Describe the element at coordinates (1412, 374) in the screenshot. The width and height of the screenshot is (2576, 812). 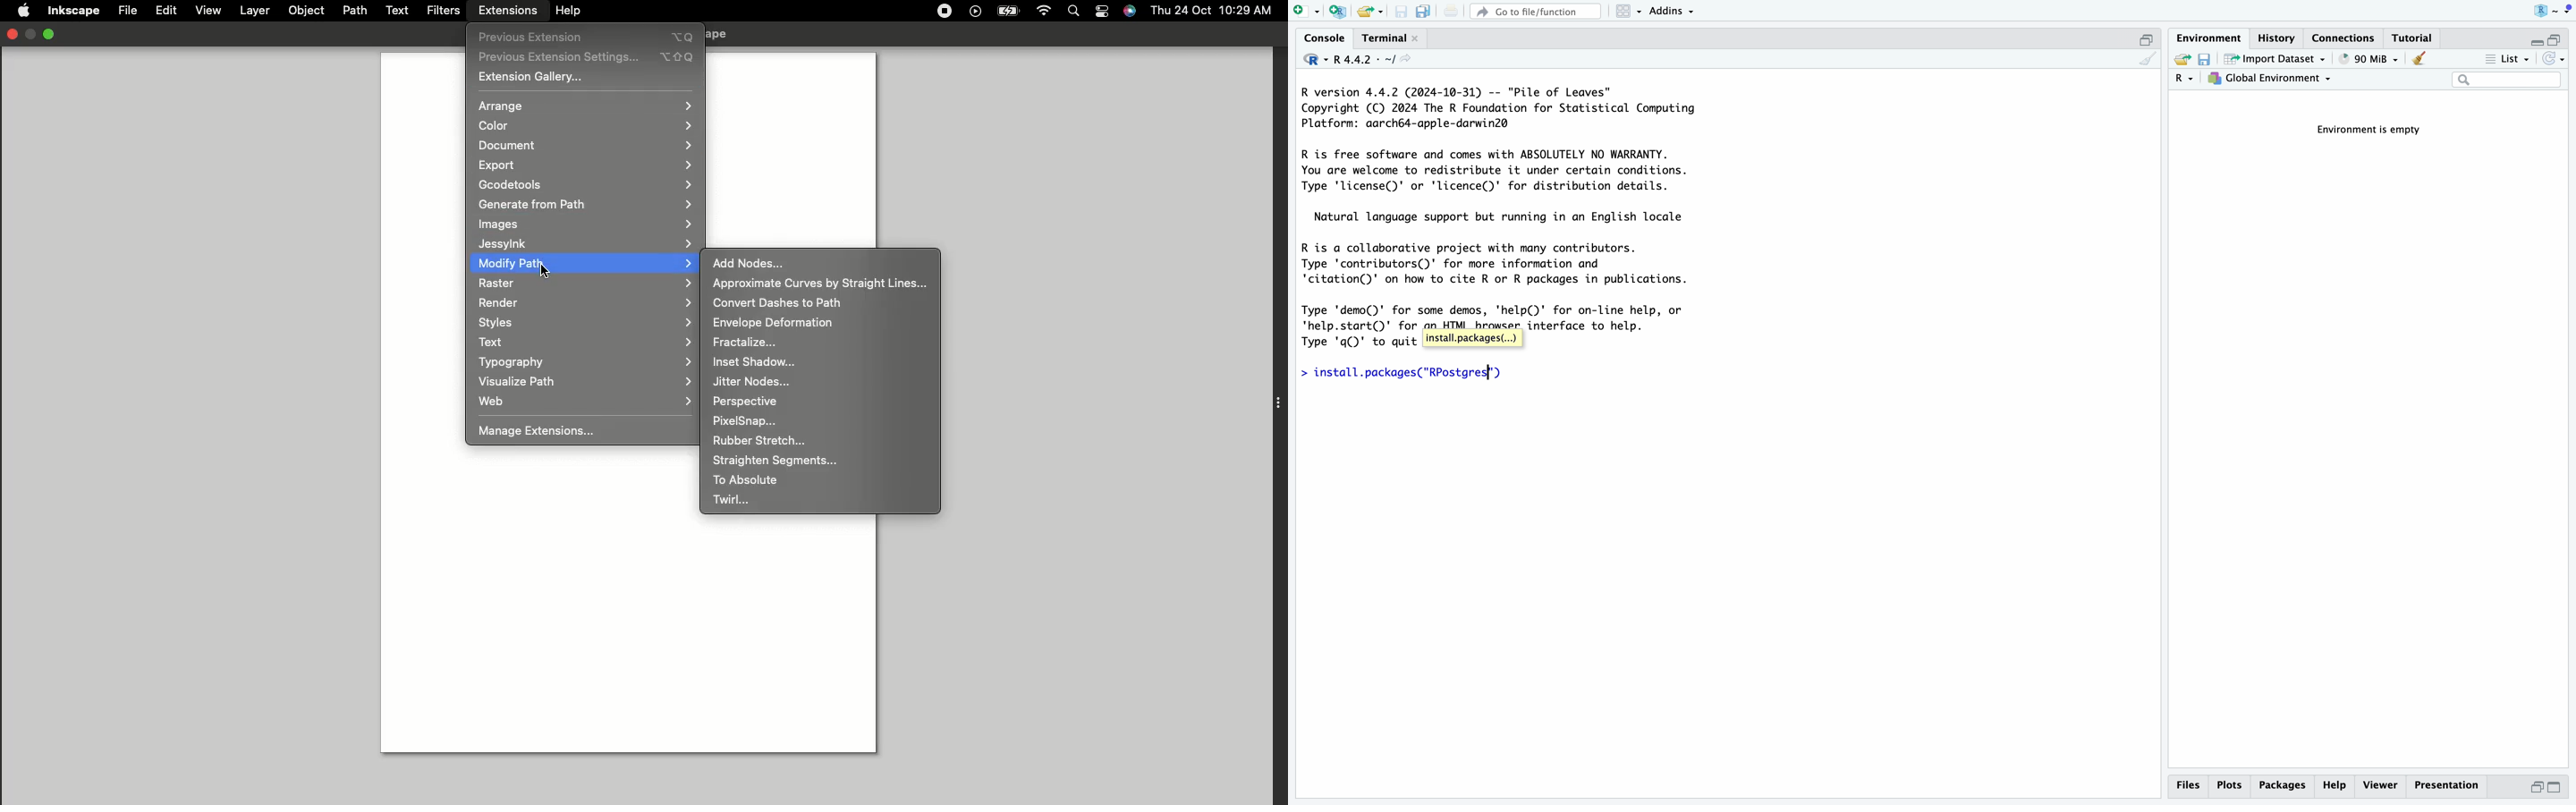
I see `install.packages("RPostgres|’)` at that location.